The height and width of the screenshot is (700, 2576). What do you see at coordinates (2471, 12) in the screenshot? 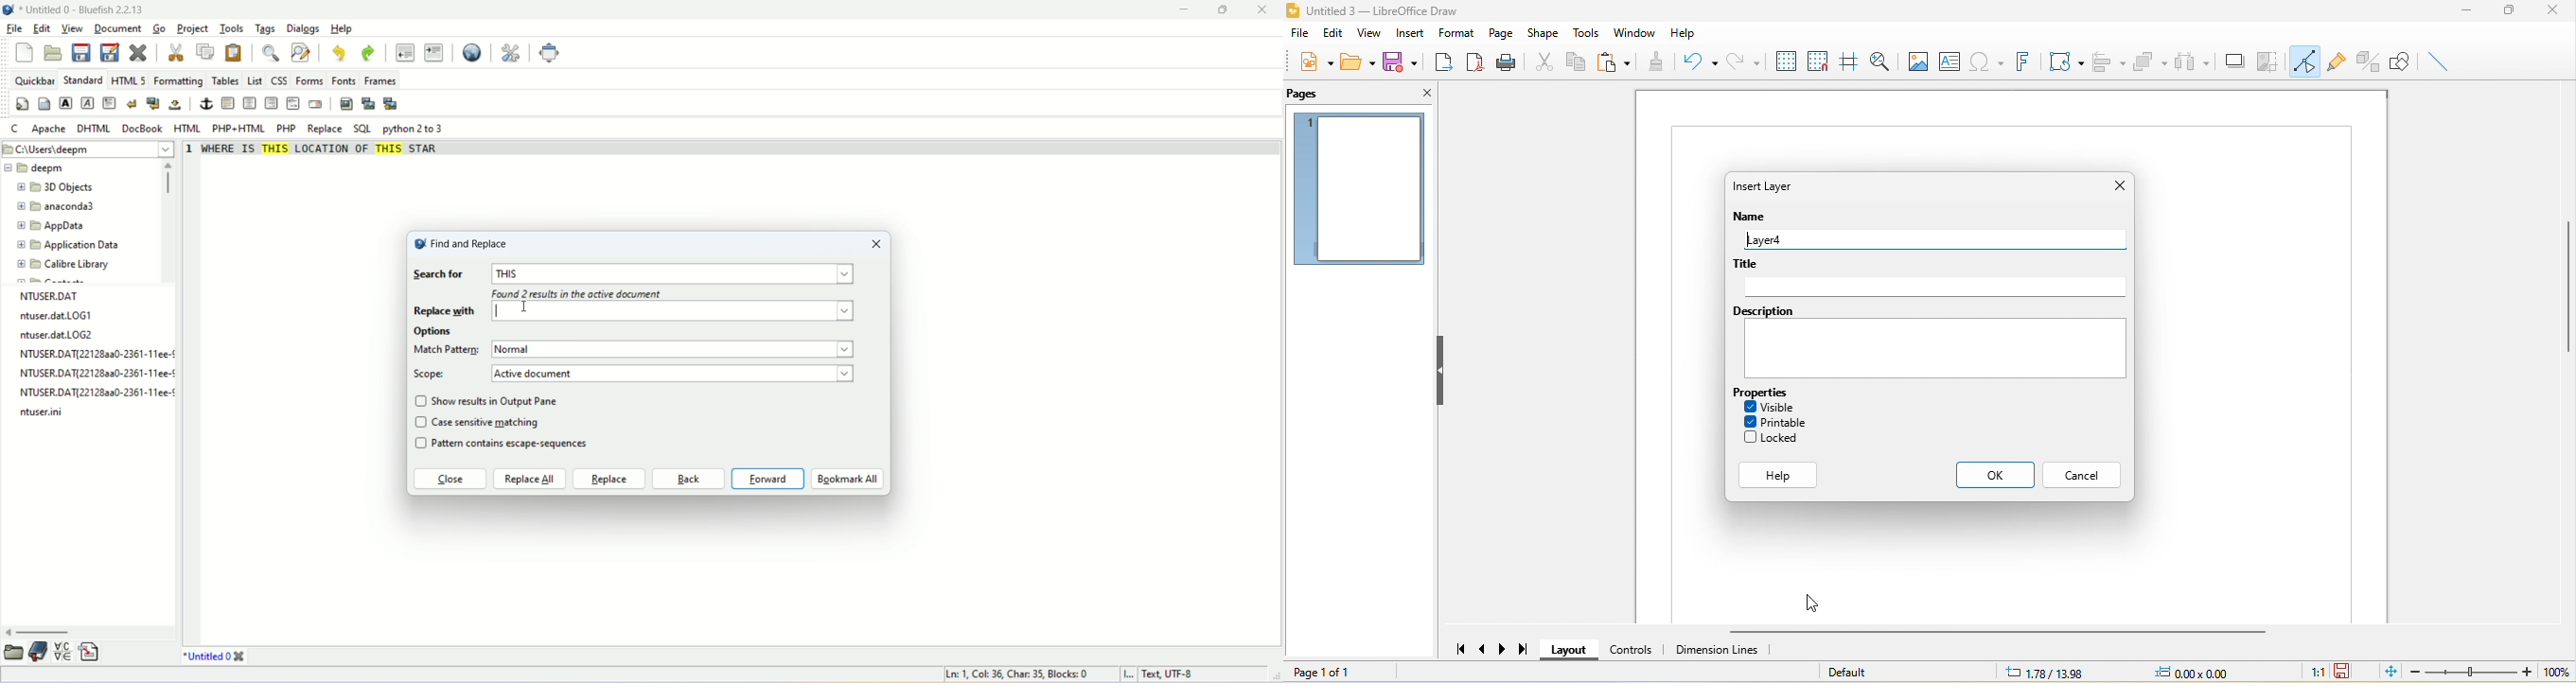
I see `minimize` at bounding box center [2471, 12].